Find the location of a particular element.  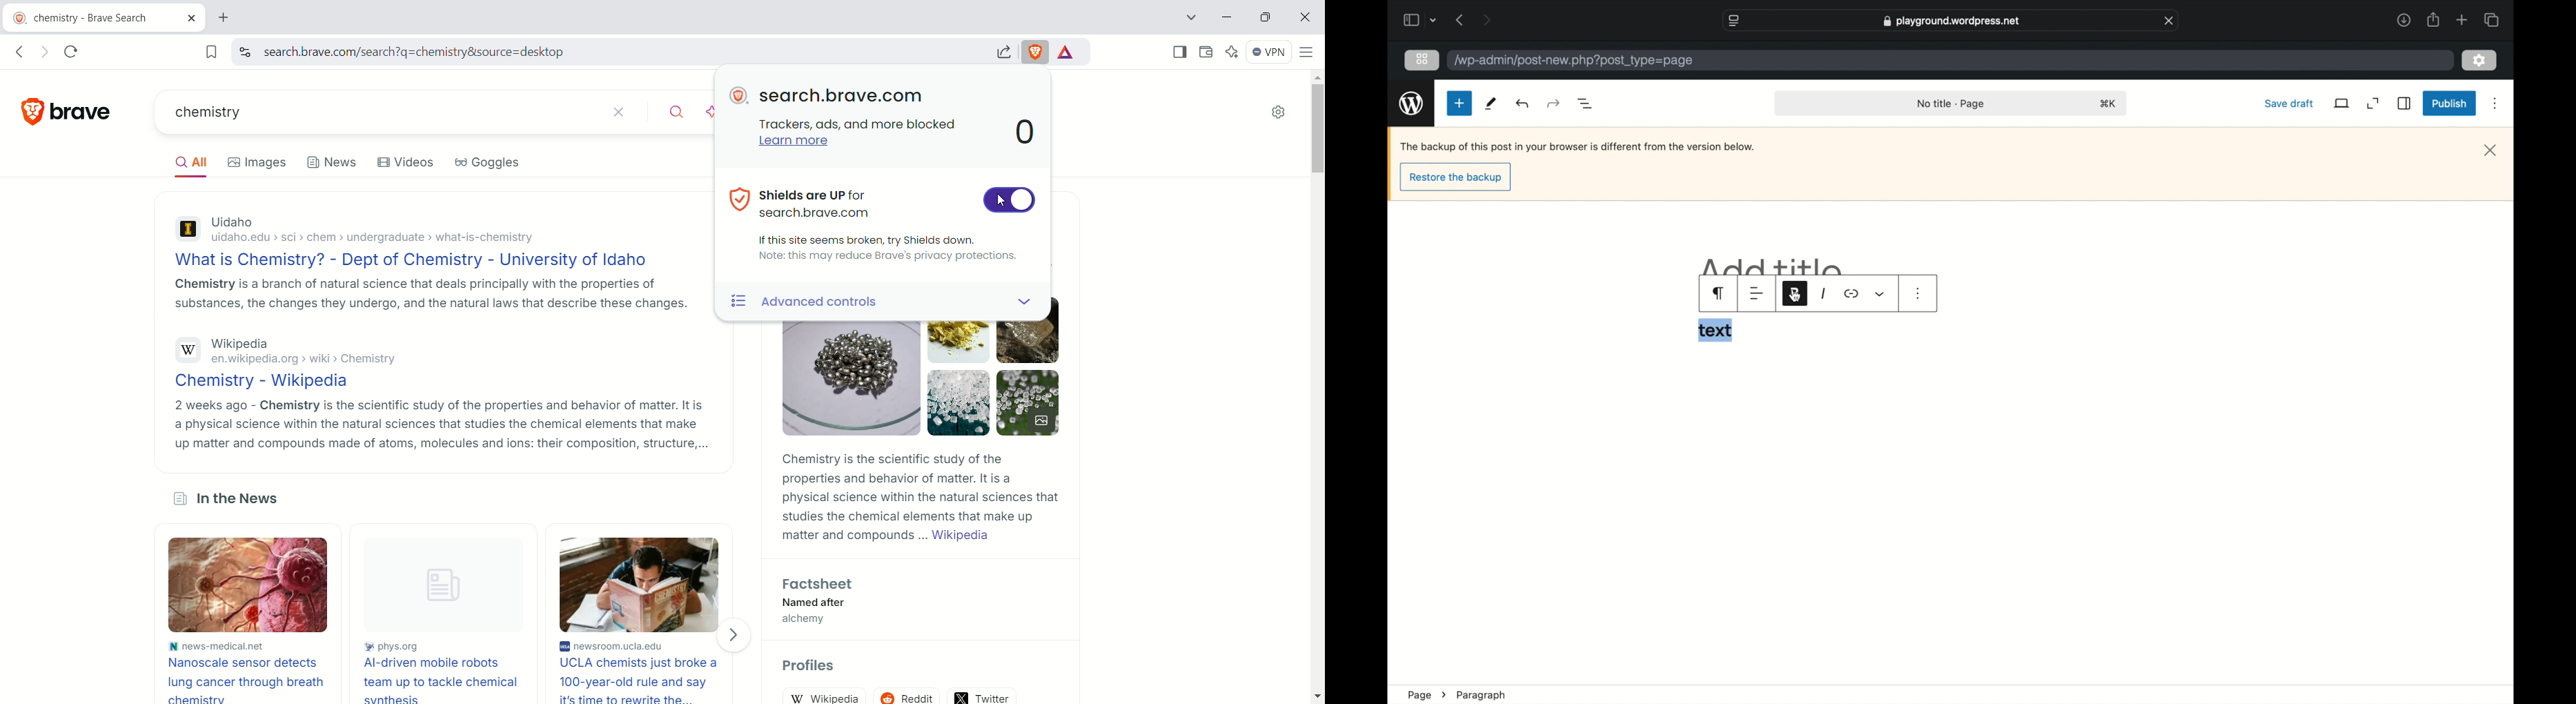

close is located at coordinates (2170, 20).